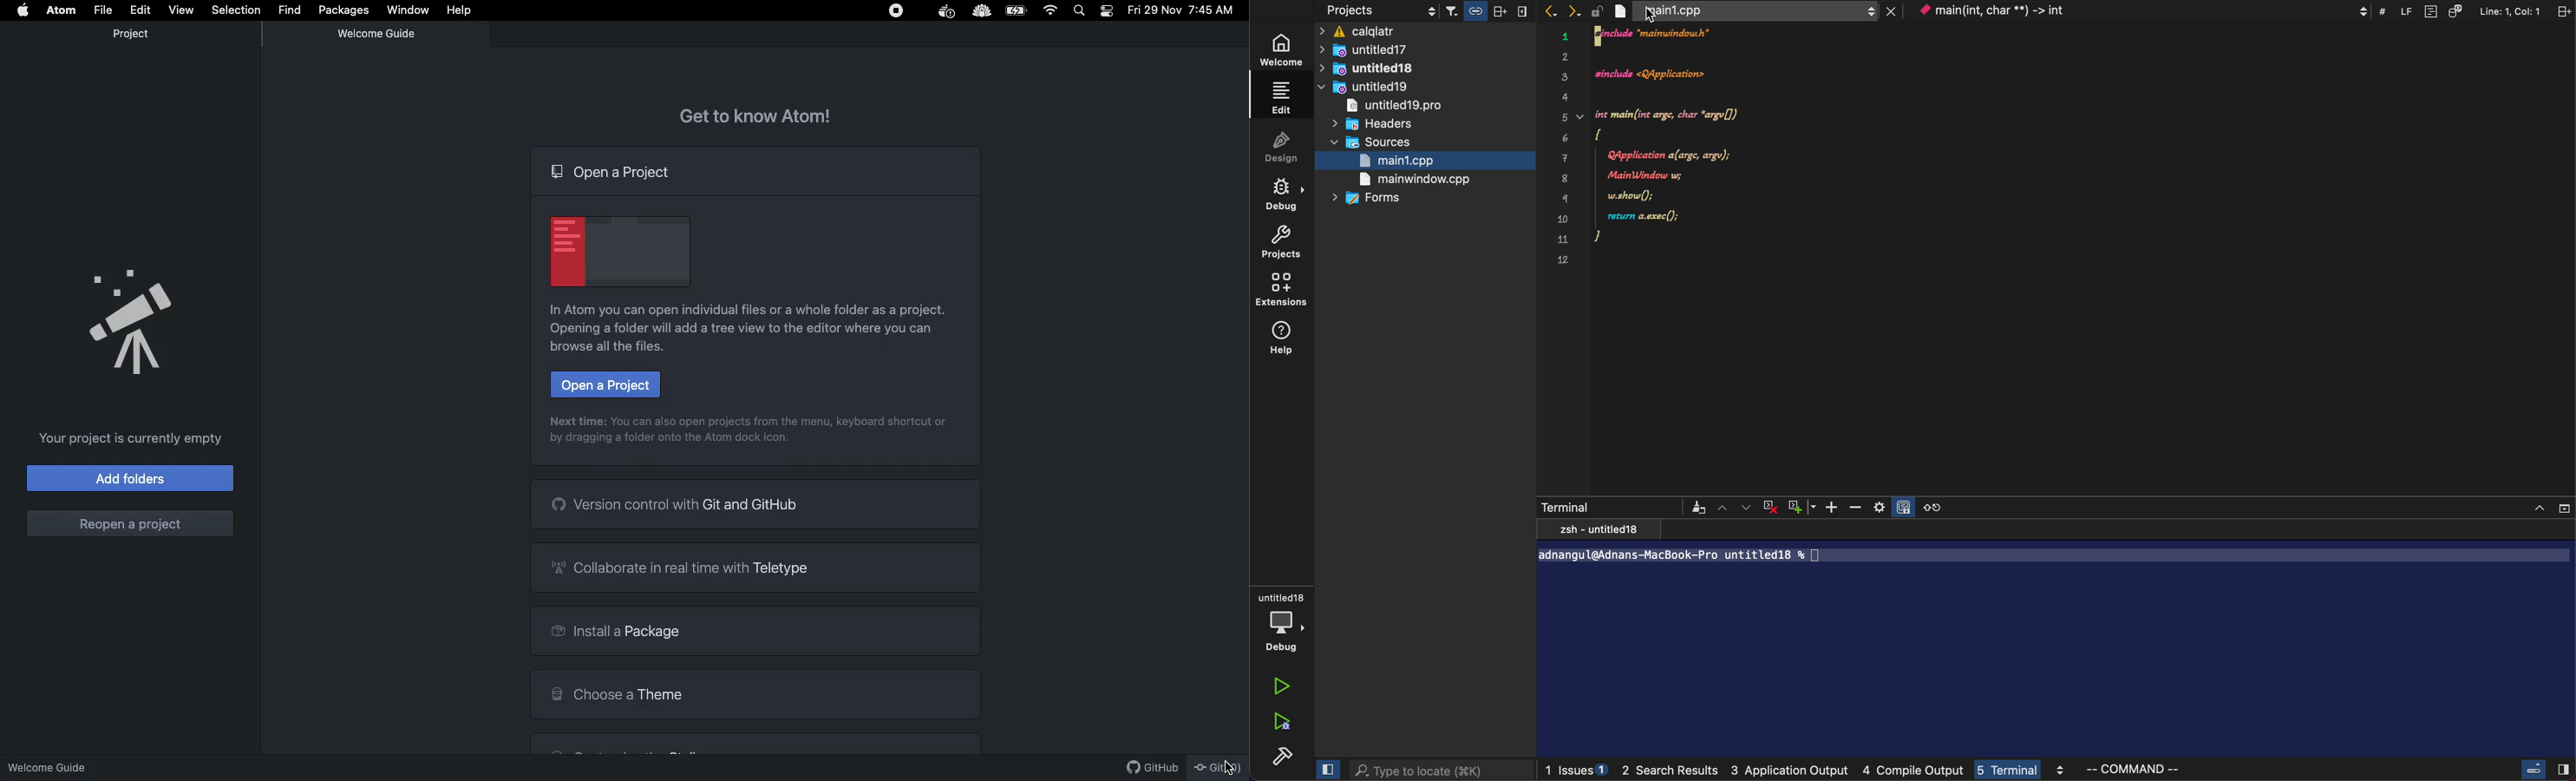 Image resolution: width=2576 pixels, height=784 pixels. I want to click on Collaborate in real time with Teletype, so click(756, 568).